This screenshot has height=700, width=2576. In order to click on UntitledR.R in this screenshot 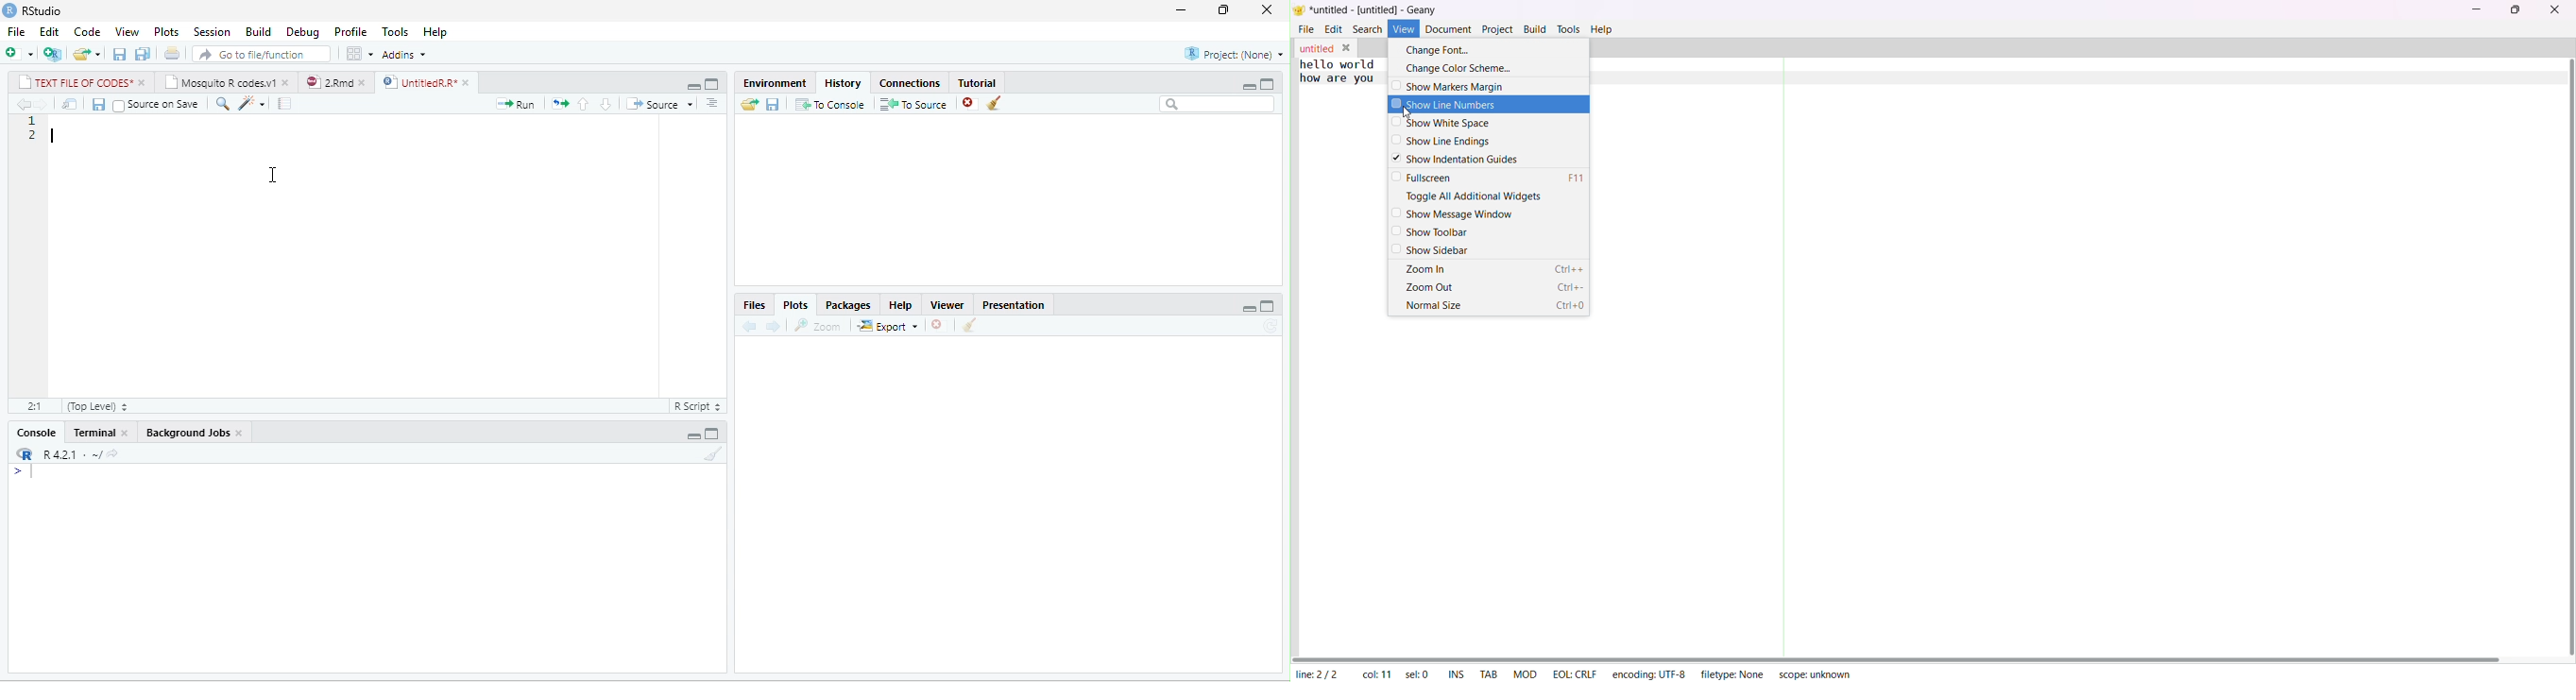, I will do `click(417, 82)`.